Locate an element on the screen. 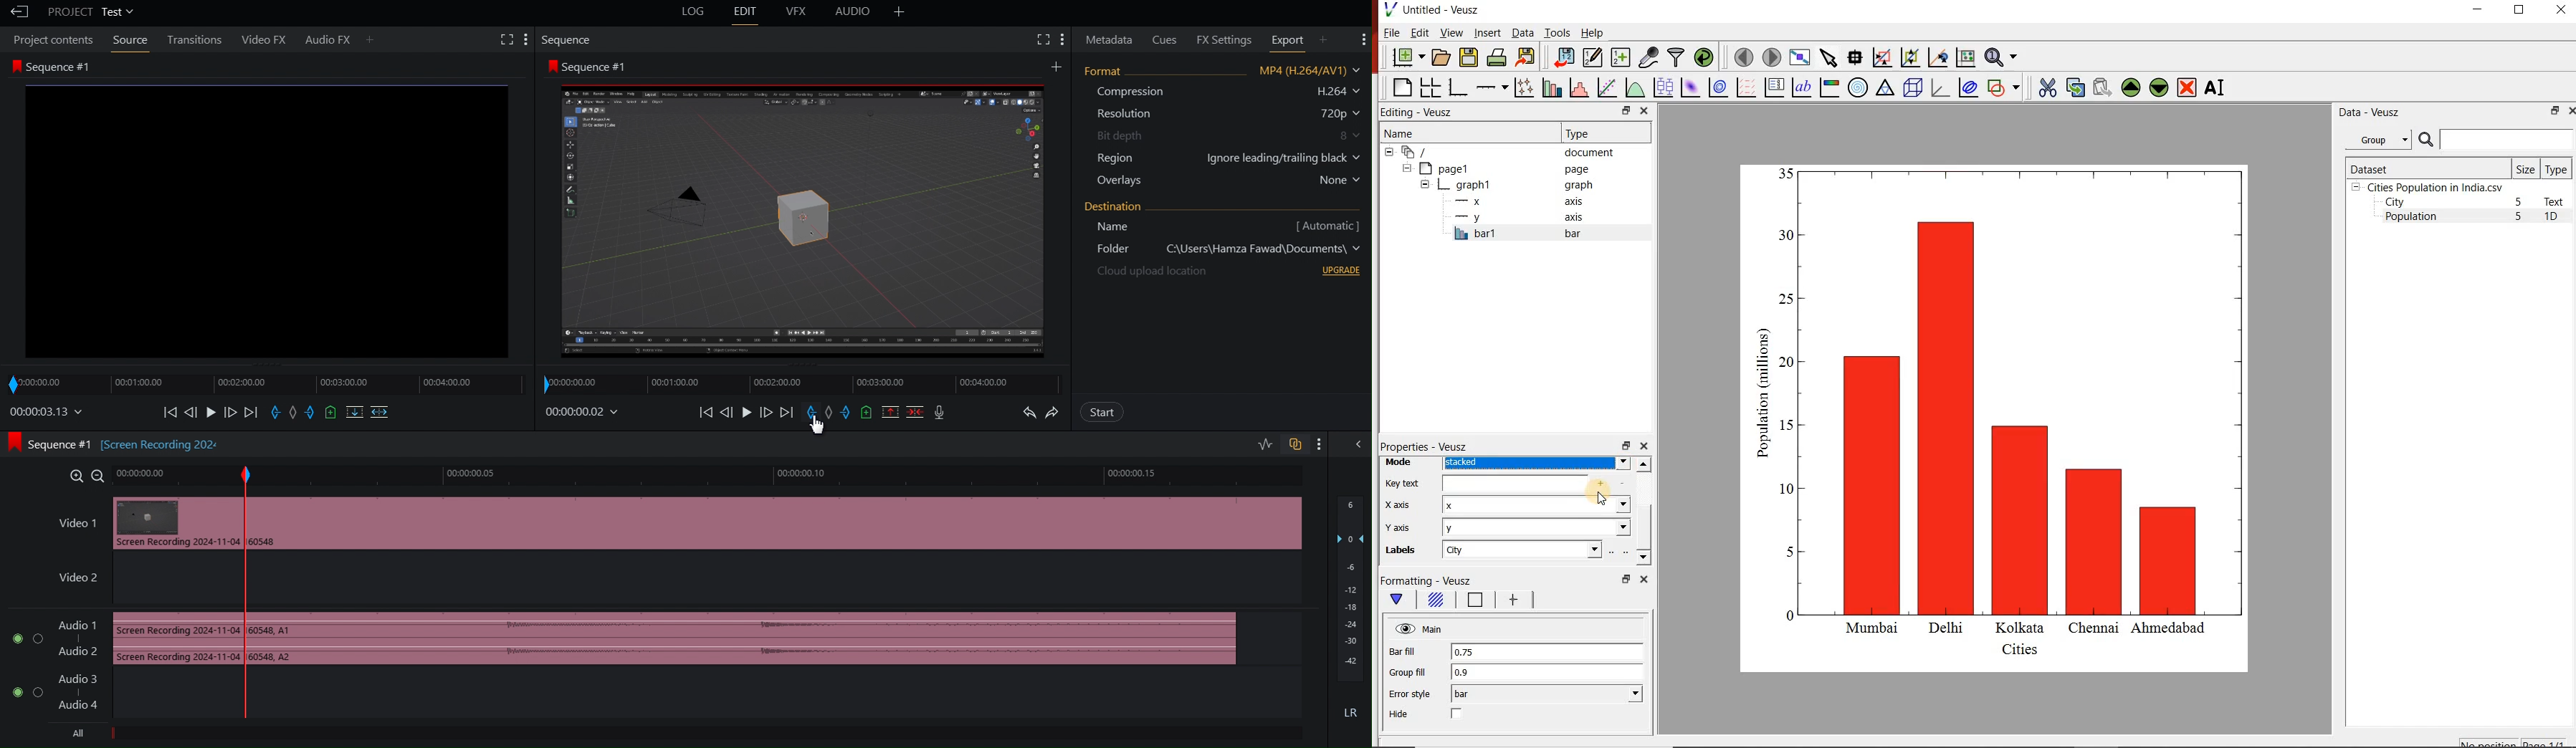 The image size is (2576, 756). 5 is located at coordinates (2519, 217).